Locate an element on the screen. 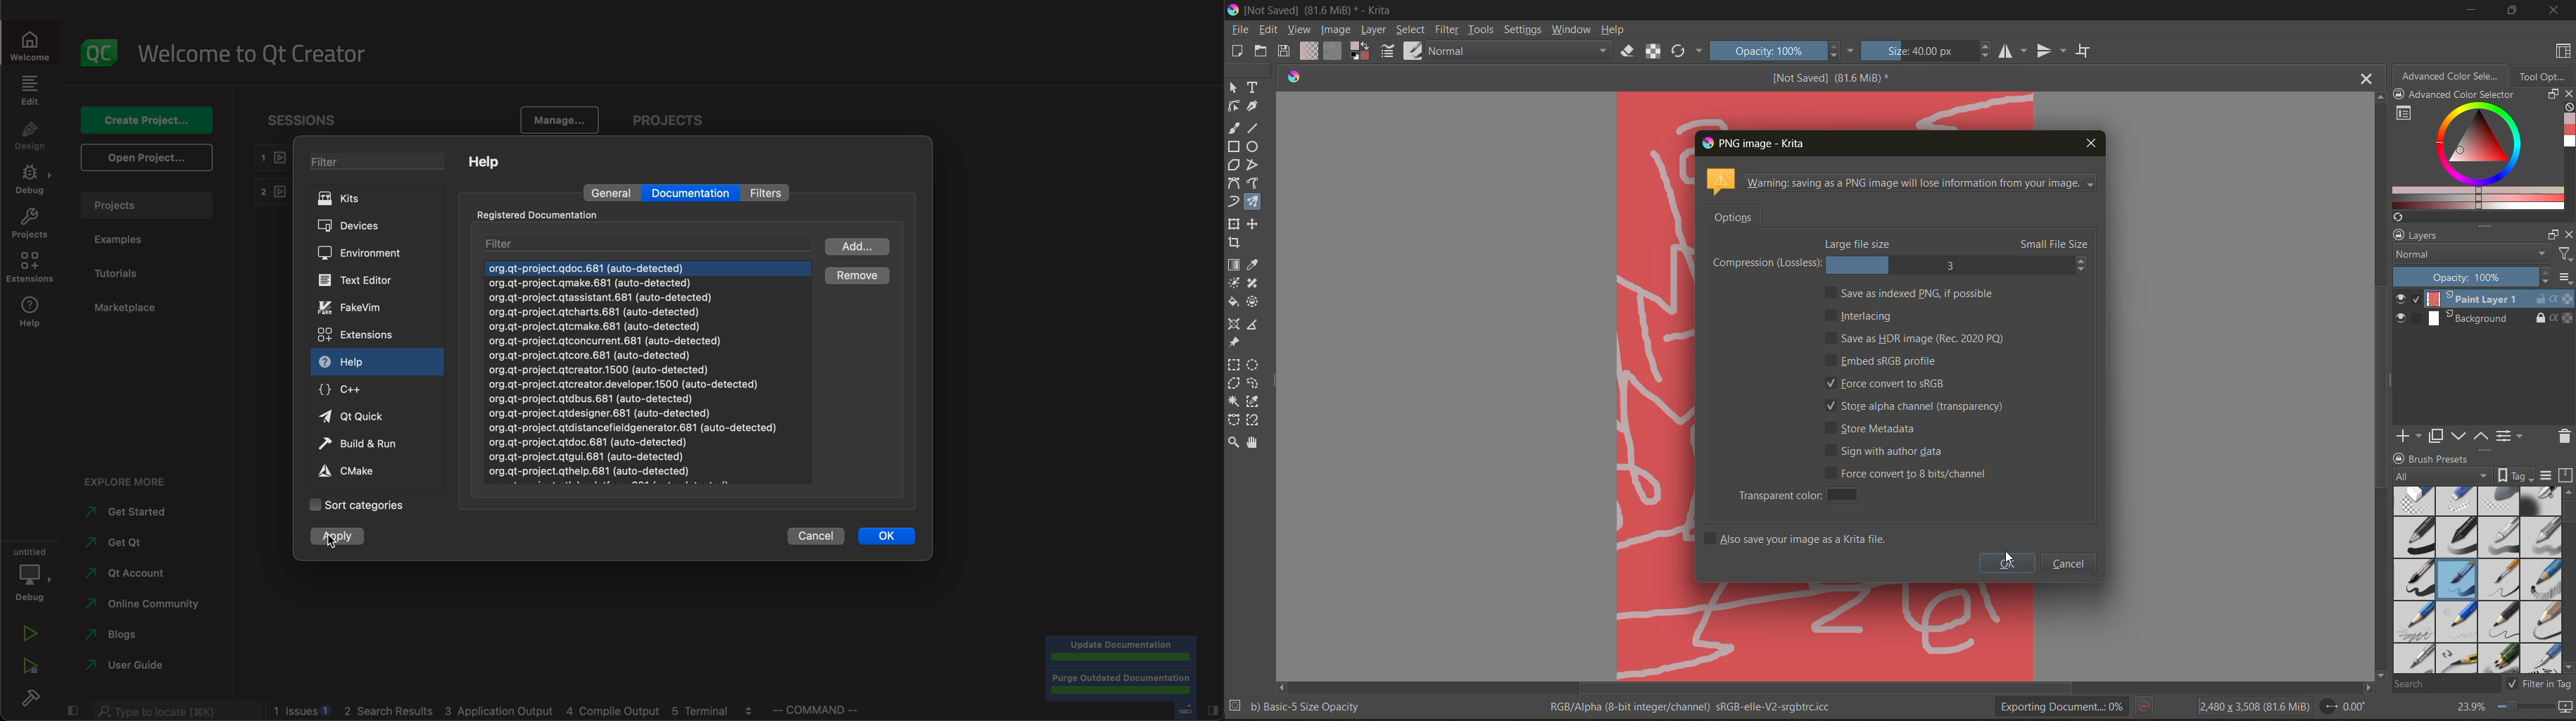  tool is located at coordinates (1234, 107).